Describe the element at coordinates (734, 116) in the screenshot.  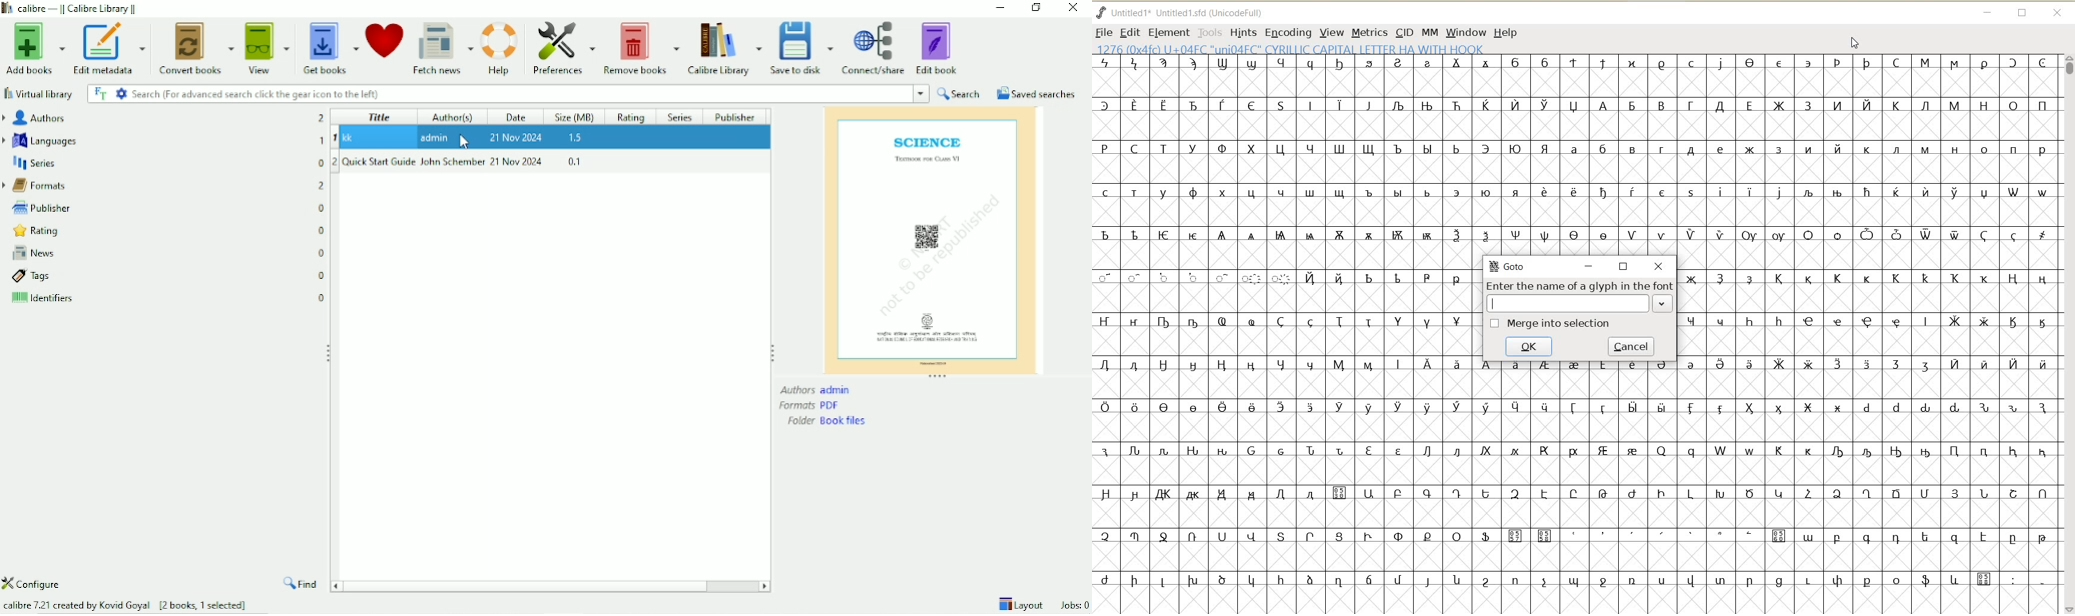
I see `Publisher` at that location.